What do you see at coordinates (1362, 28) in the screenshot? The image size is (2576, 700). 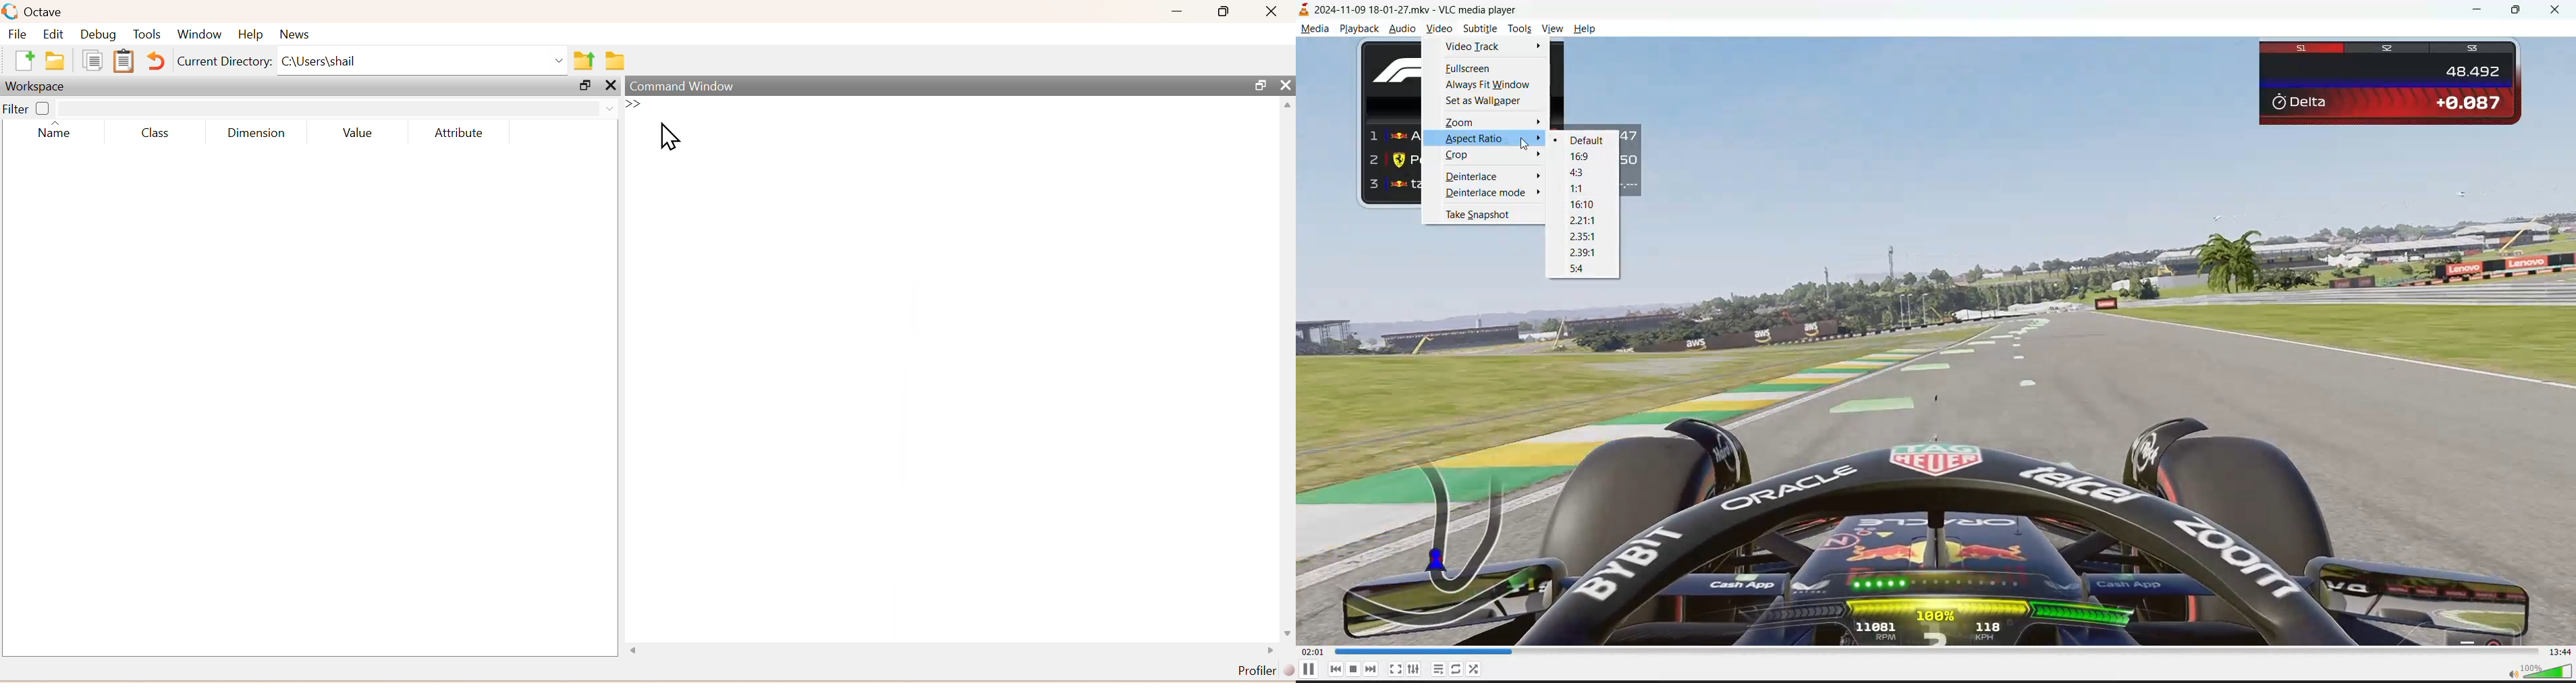 I see `playback` at bounding box center [1362, 28].